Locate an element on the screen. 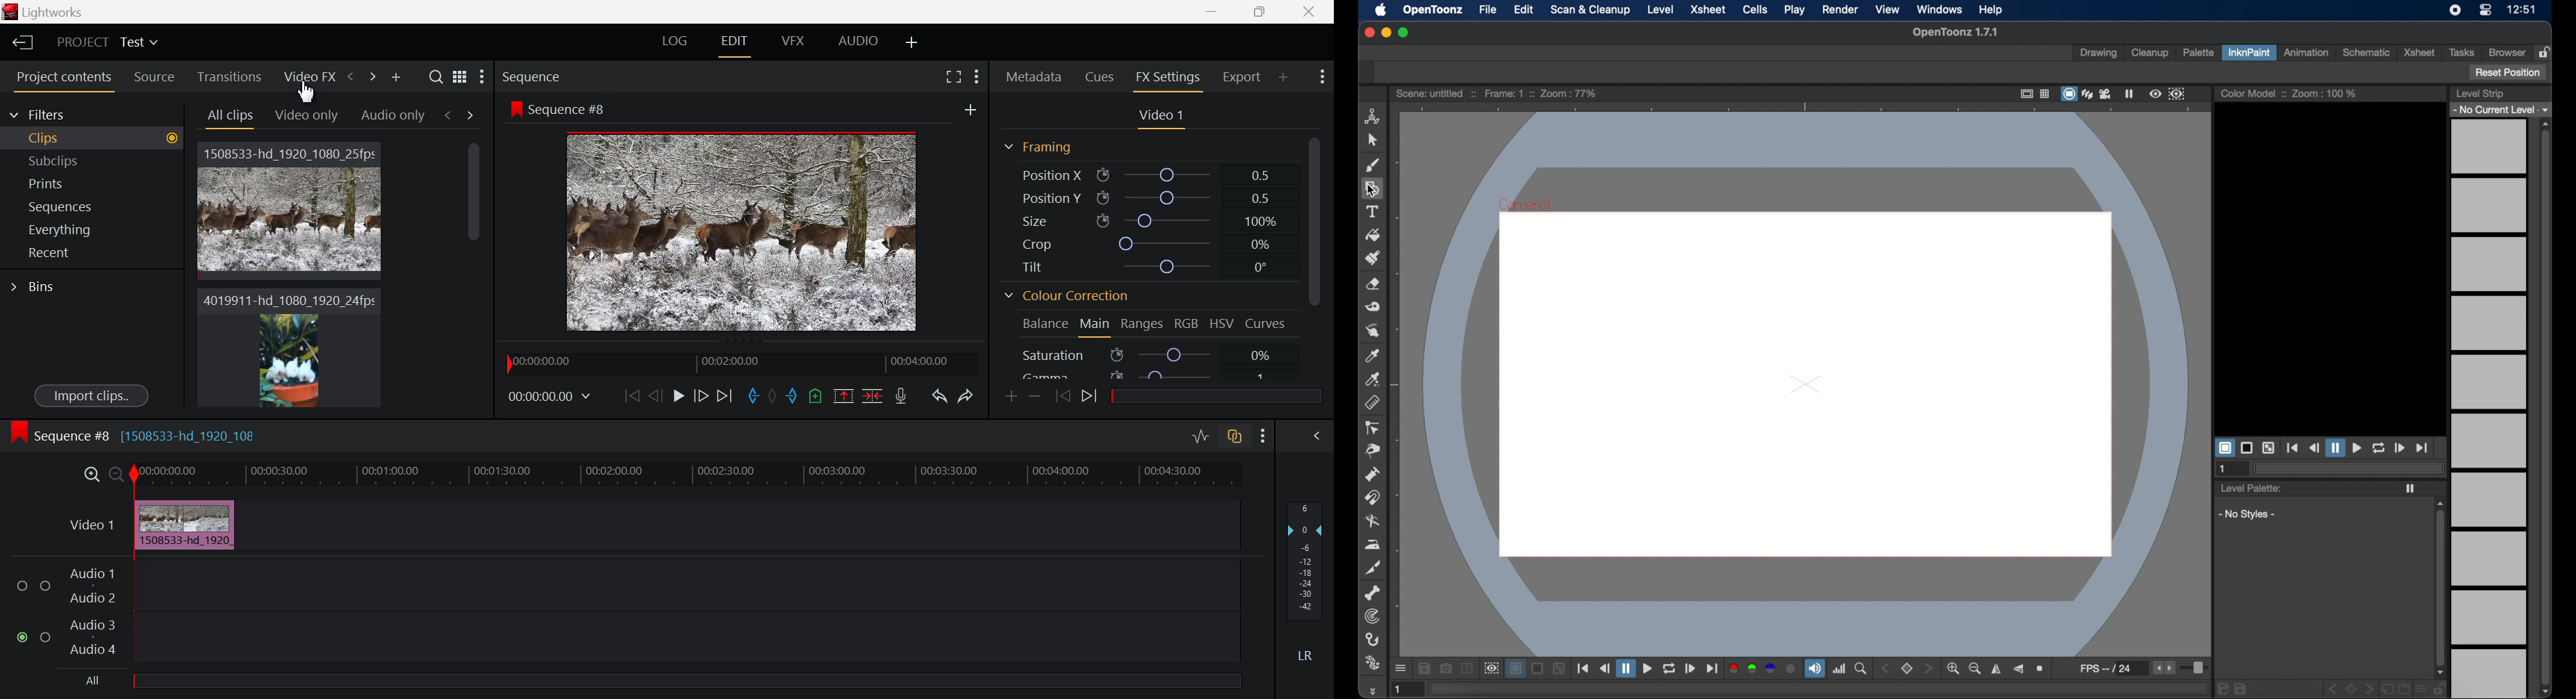 This screenshot has width=2576, height=700. scene: untitled is located at coordinates (1435, 93).